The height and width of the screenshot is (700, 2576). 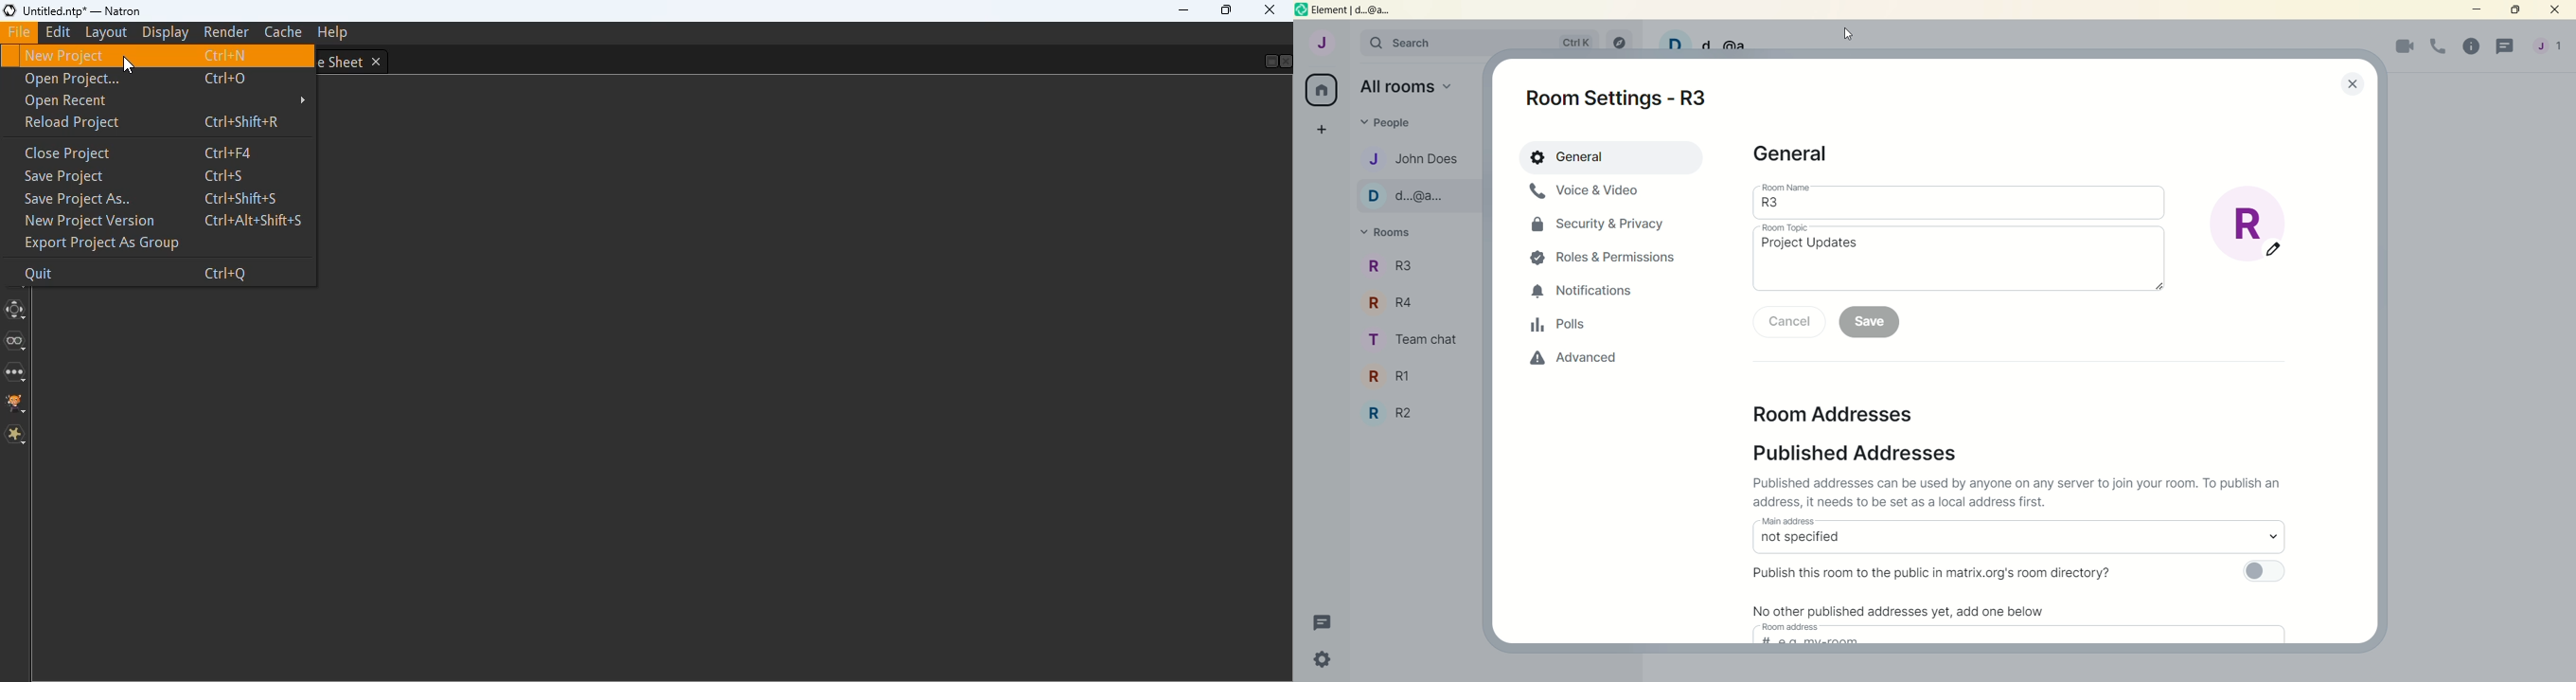 I want to click on room name, so click(x=1959, y=208).